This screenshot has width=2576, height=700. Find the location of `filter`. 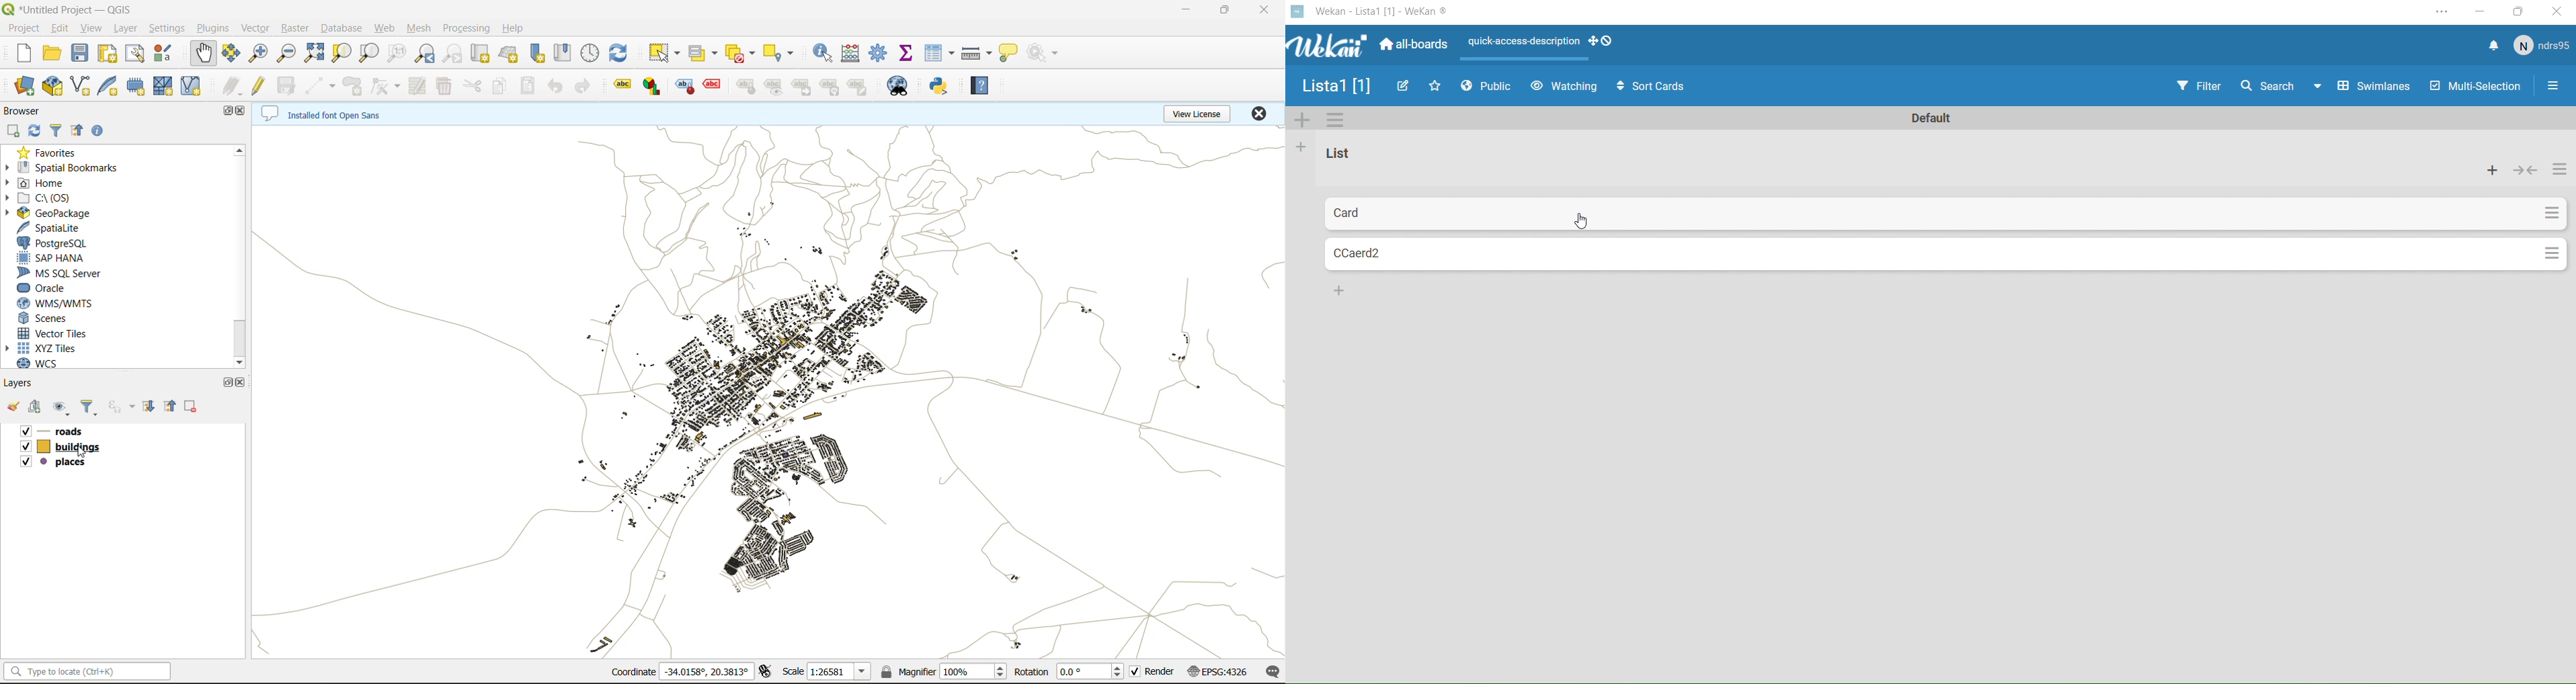

filter is located at coordinates (92, 408).